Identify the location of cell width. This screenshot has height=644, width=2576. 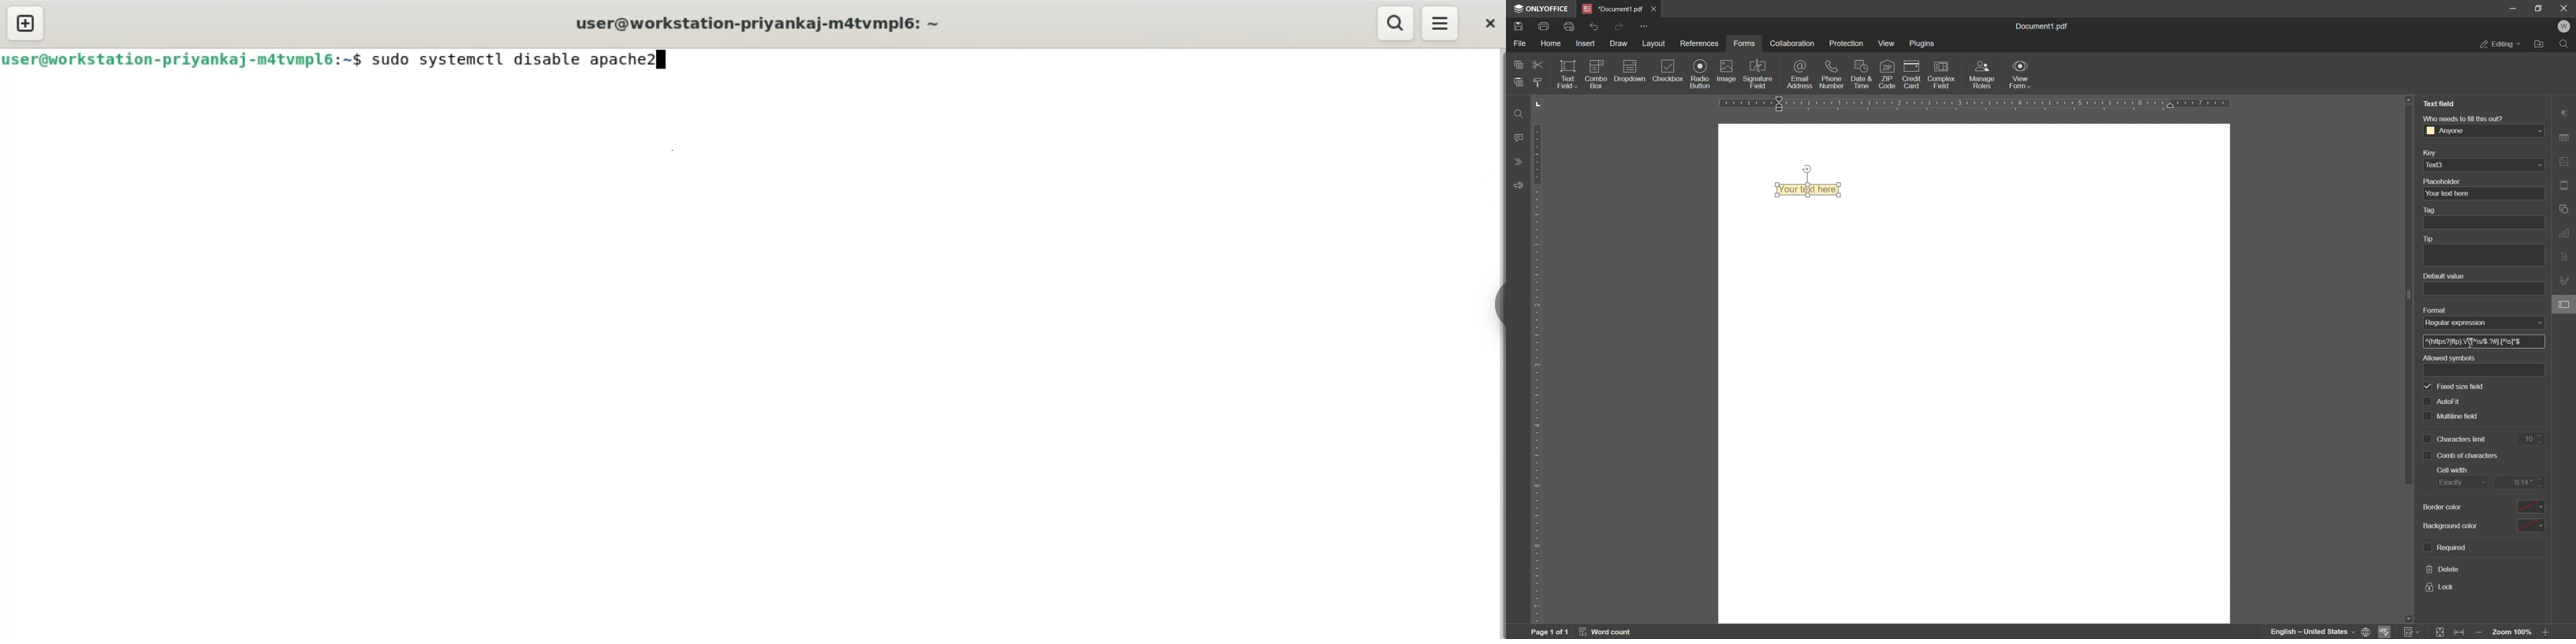
(2454, 470).